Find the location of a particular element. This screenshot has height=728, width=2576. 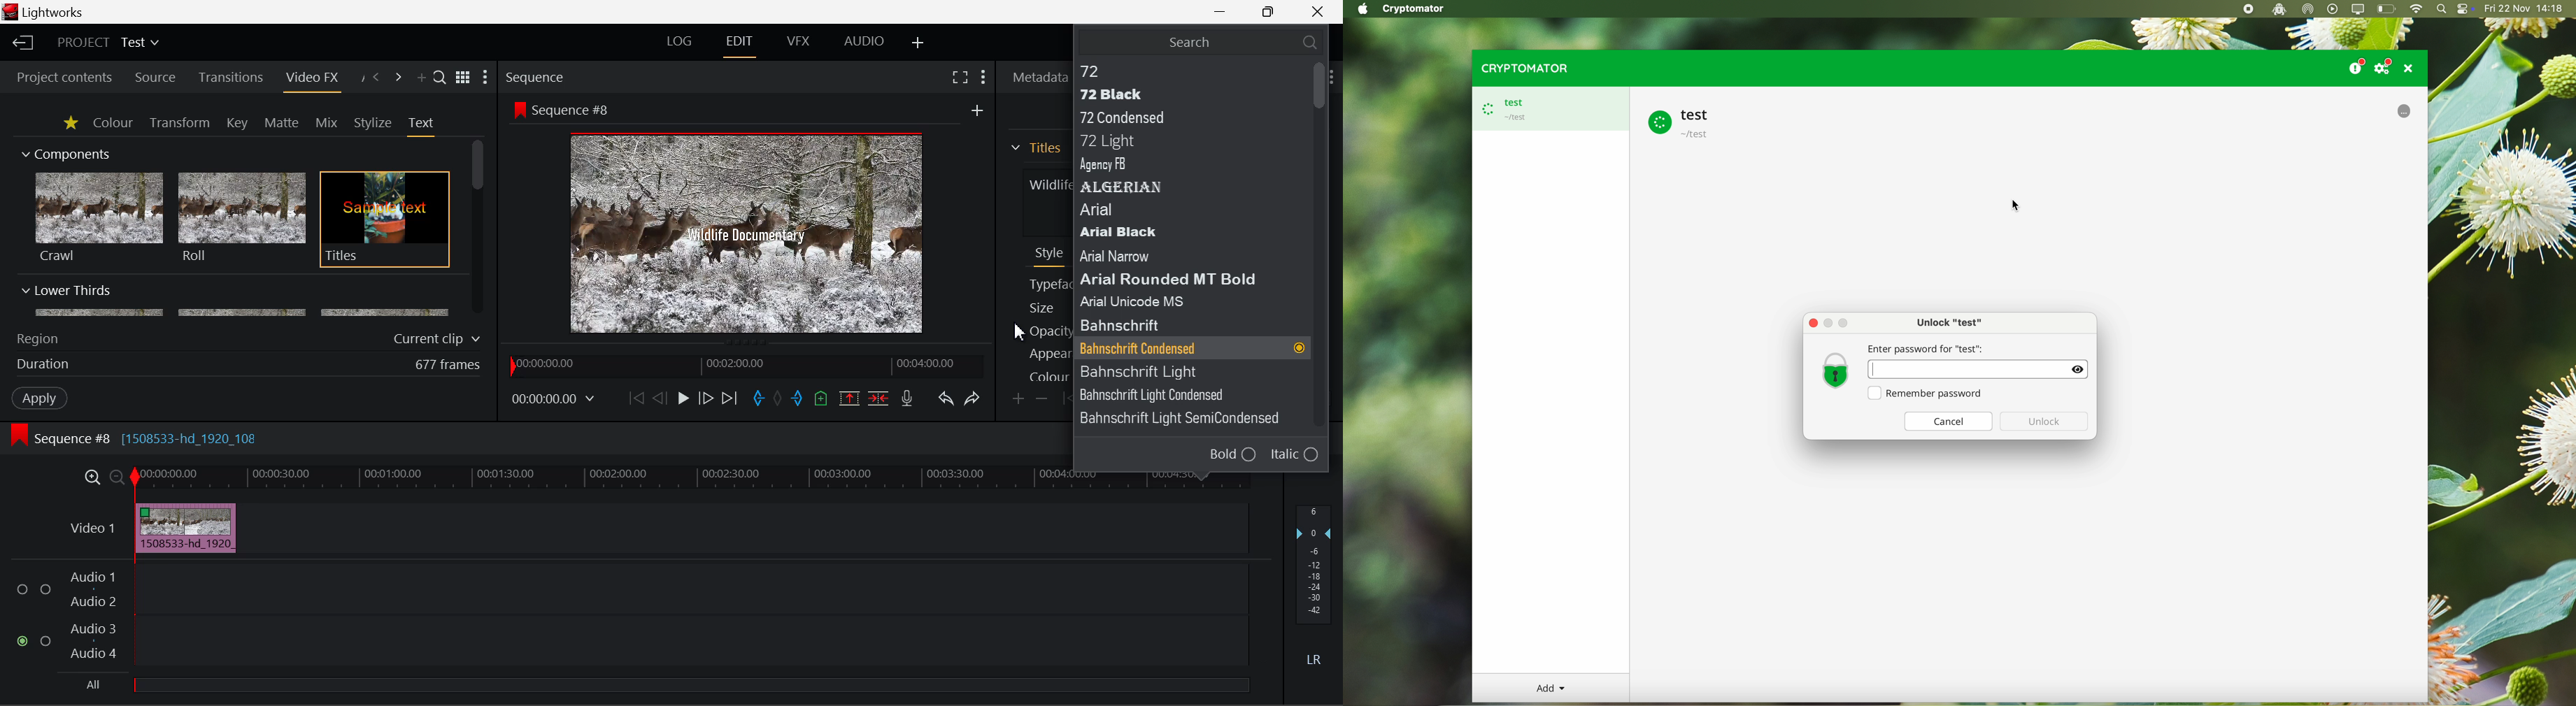

Delete/Cut is located at coordinates (881, 398).